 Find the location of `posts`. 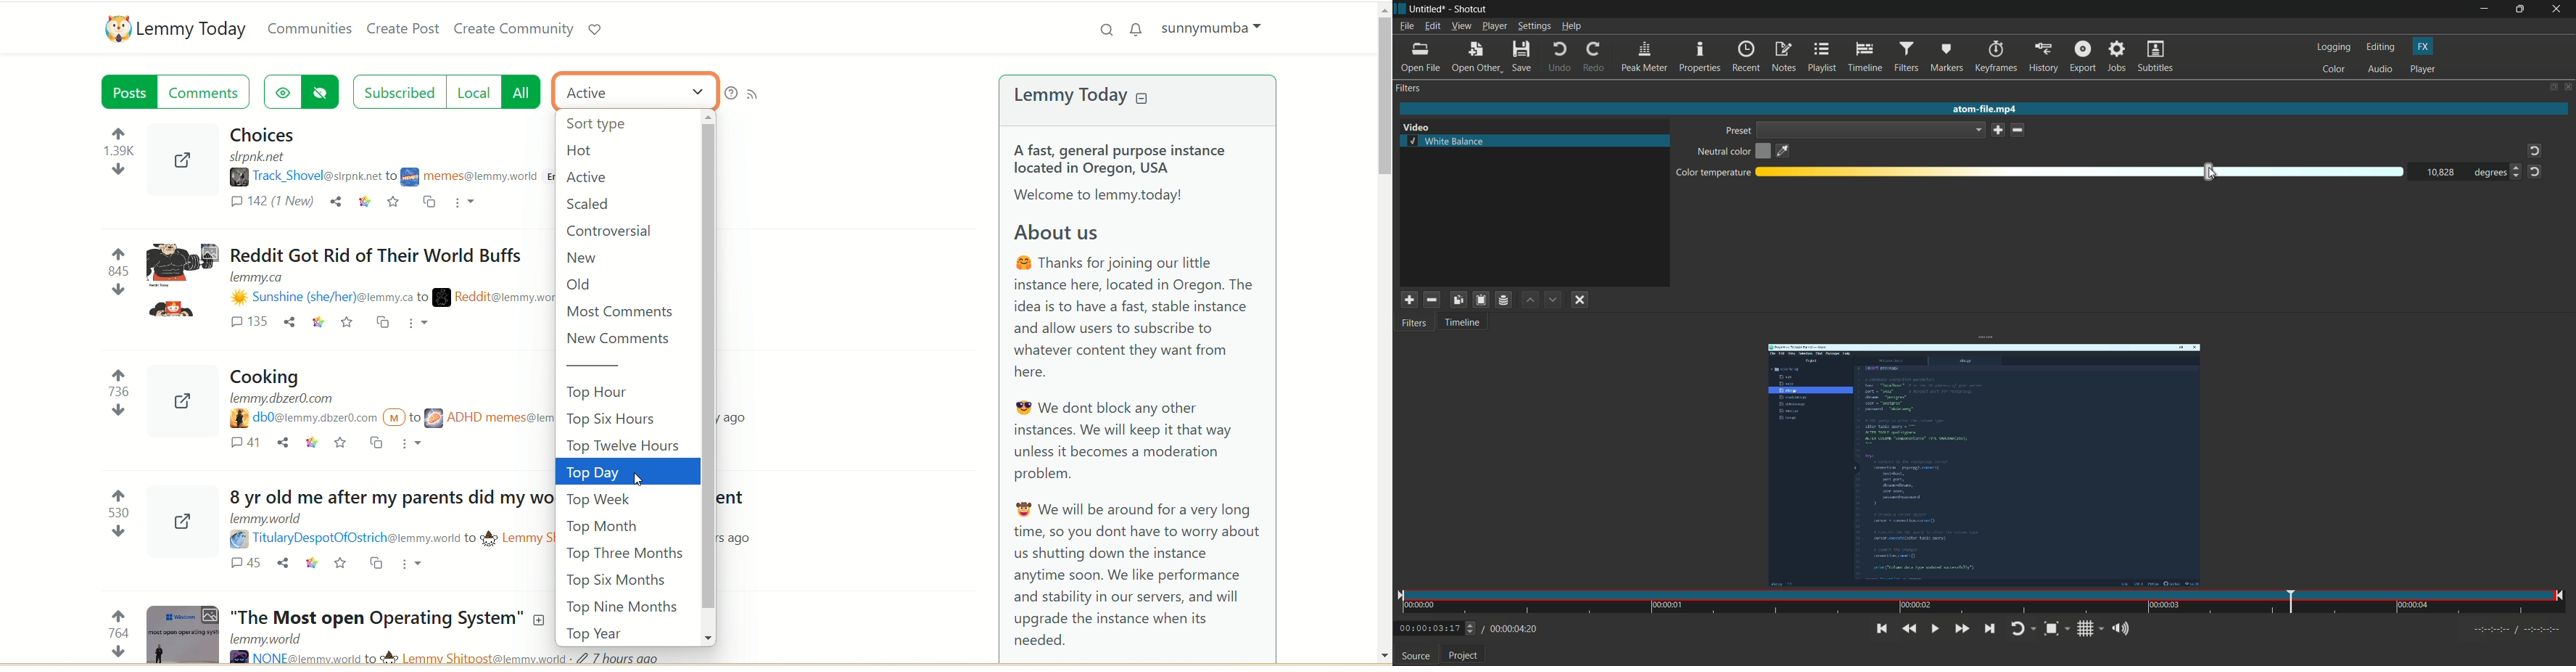

posts is located at coordinates (131, 94).